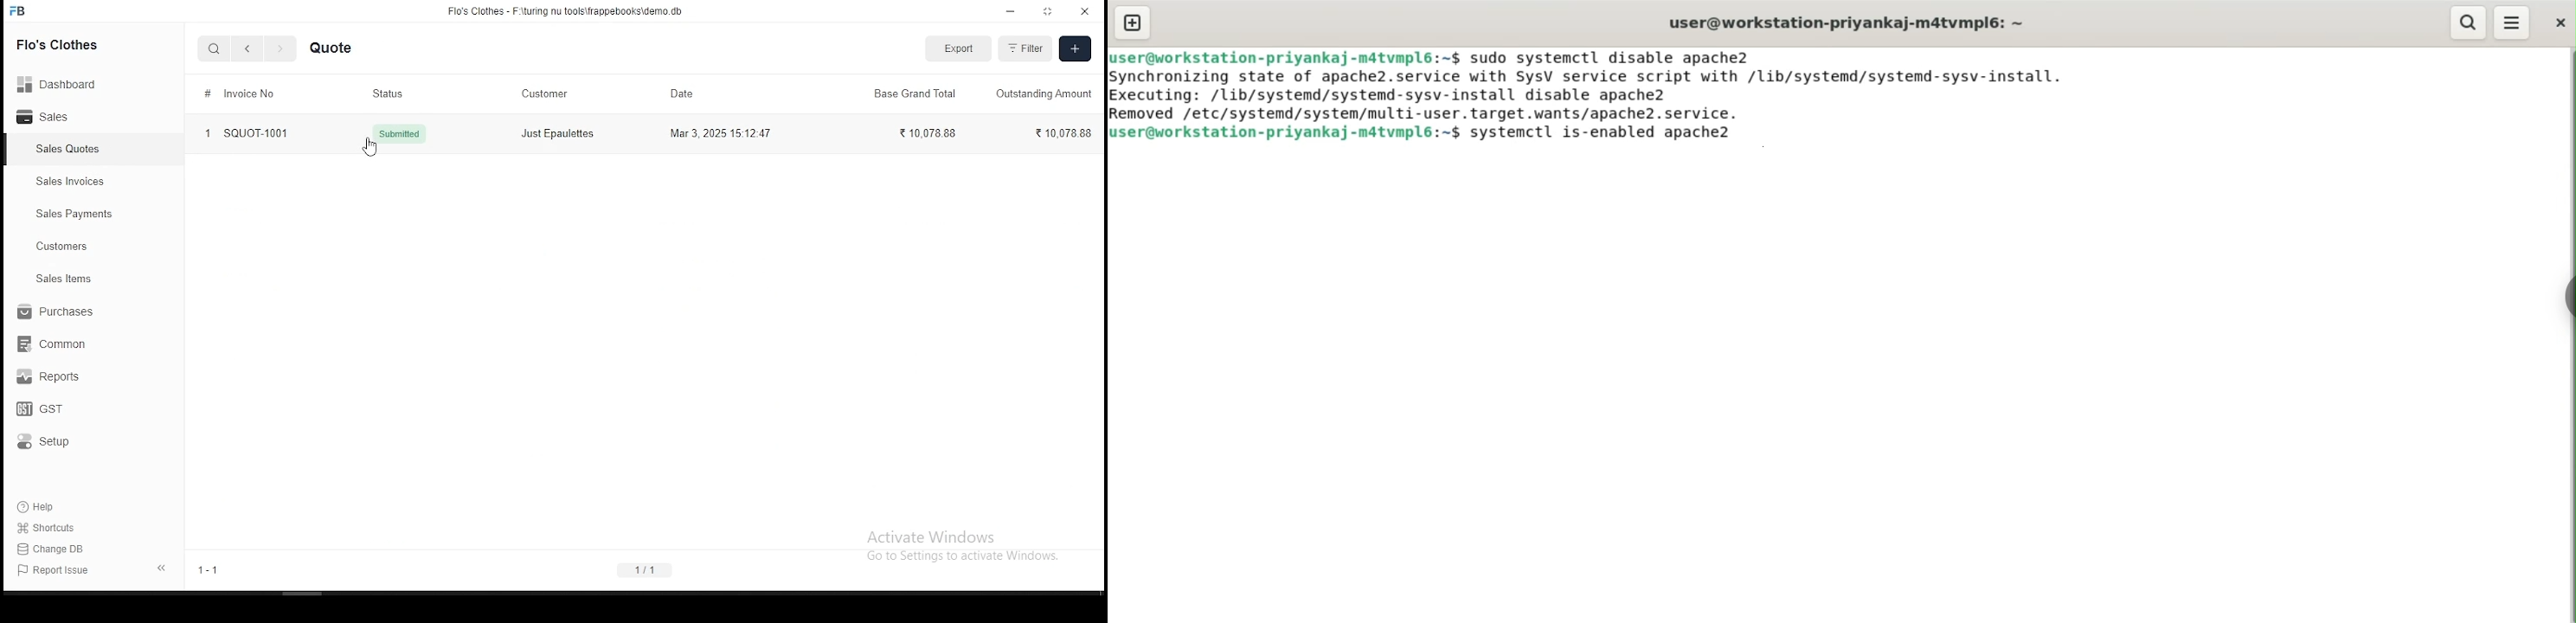  Describe the element at coordinates (245, 48) in the screenshot. I see `back` at that location.